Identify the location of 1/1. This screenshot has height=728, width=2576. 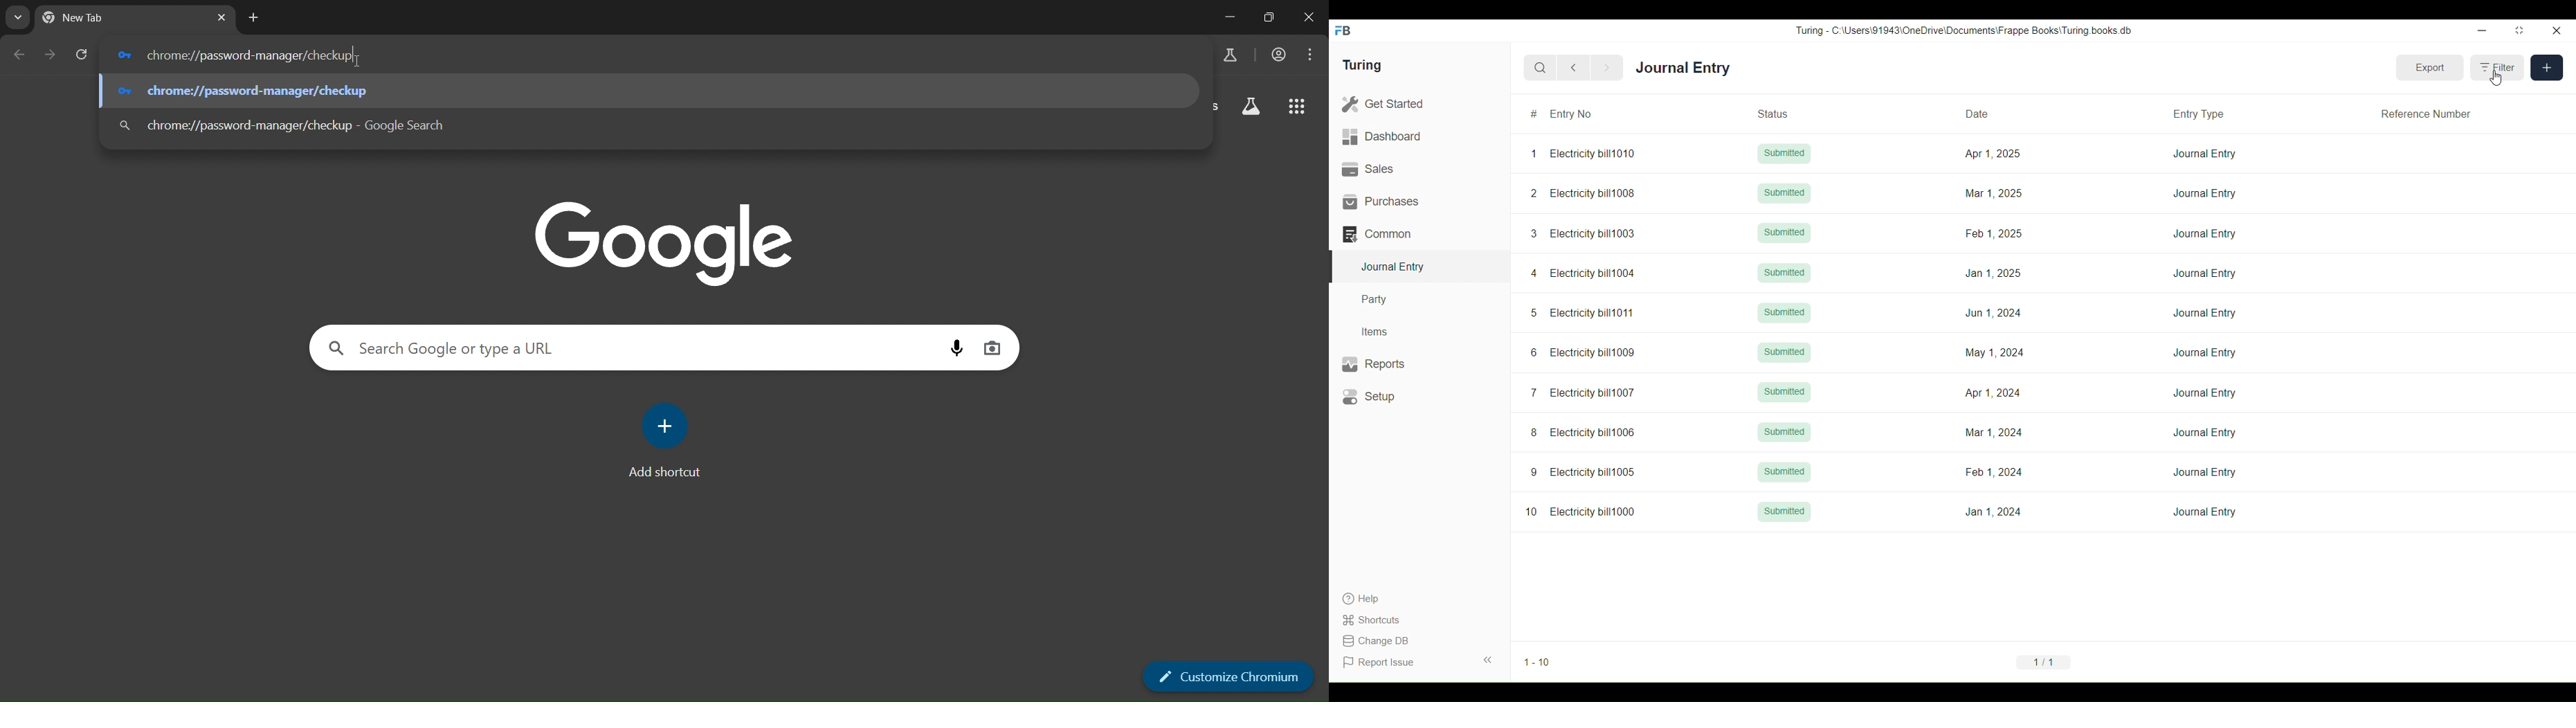
(2044, 662).